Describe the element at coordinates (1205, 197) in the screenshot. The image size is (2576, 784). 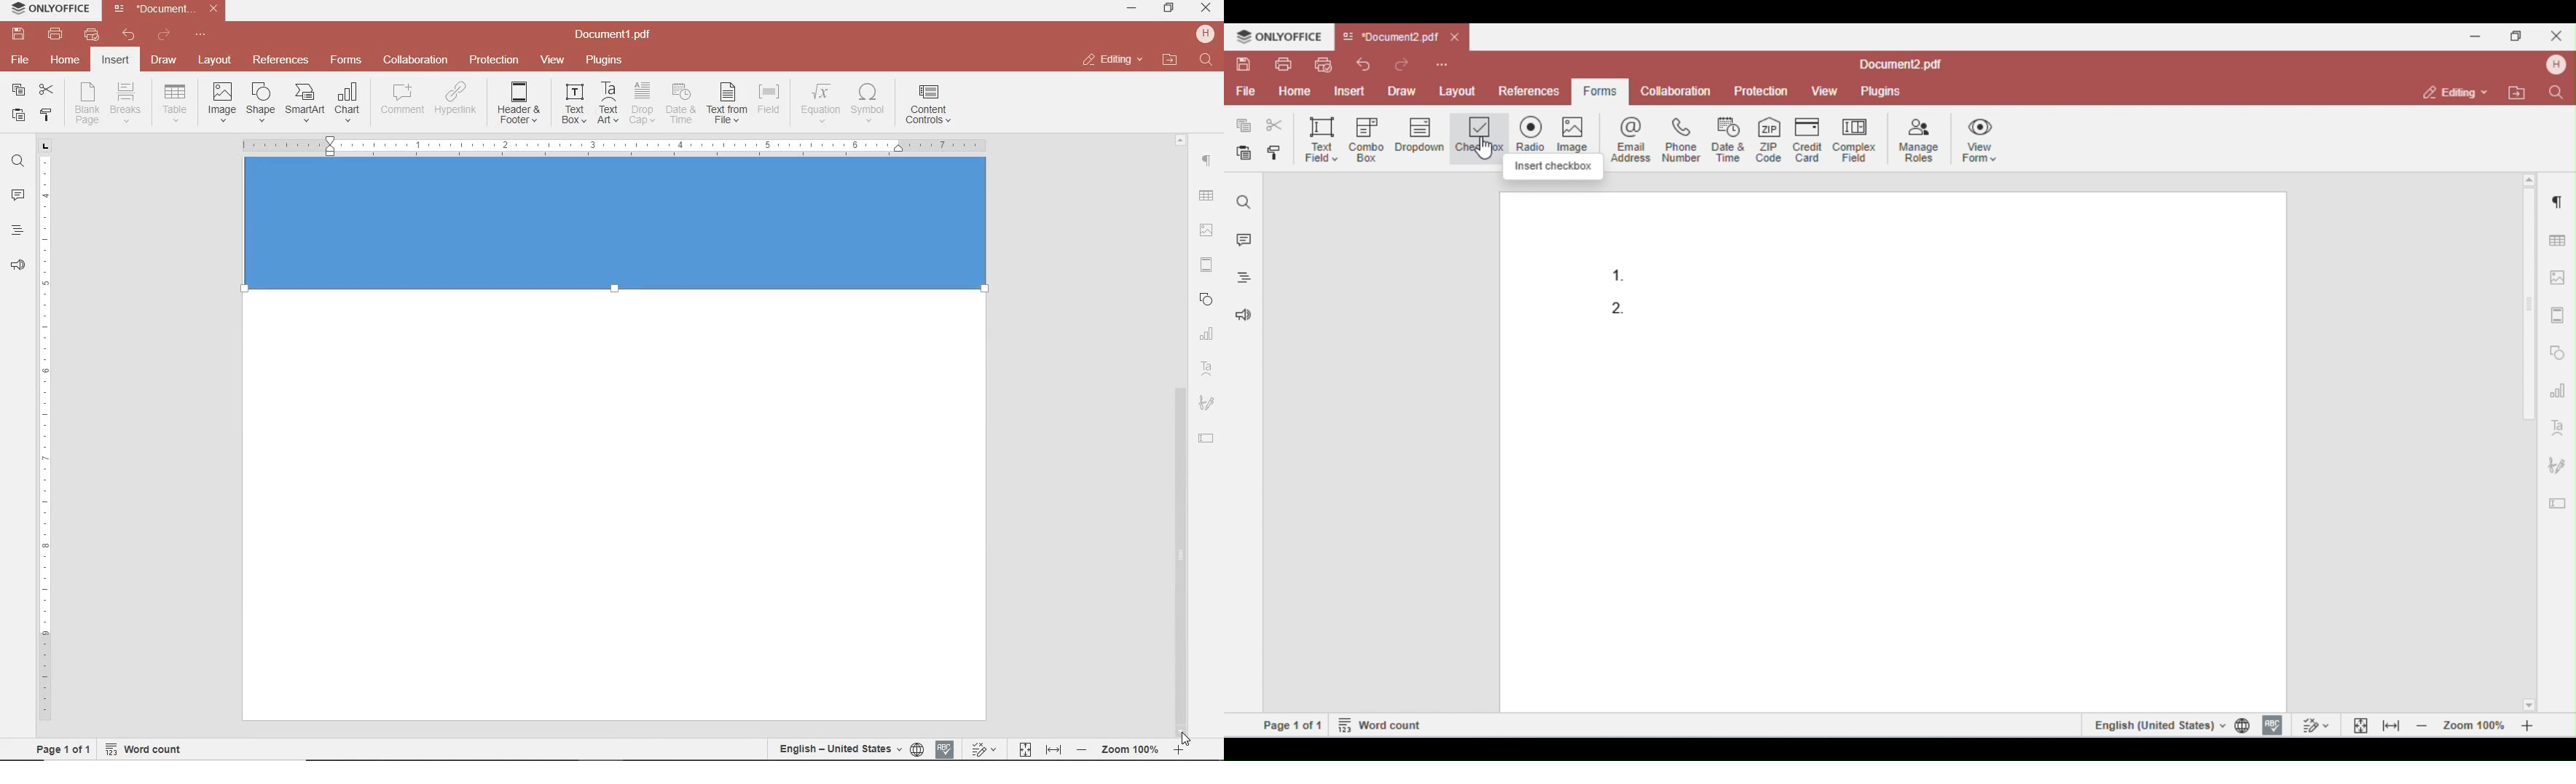
I see `` at that location.